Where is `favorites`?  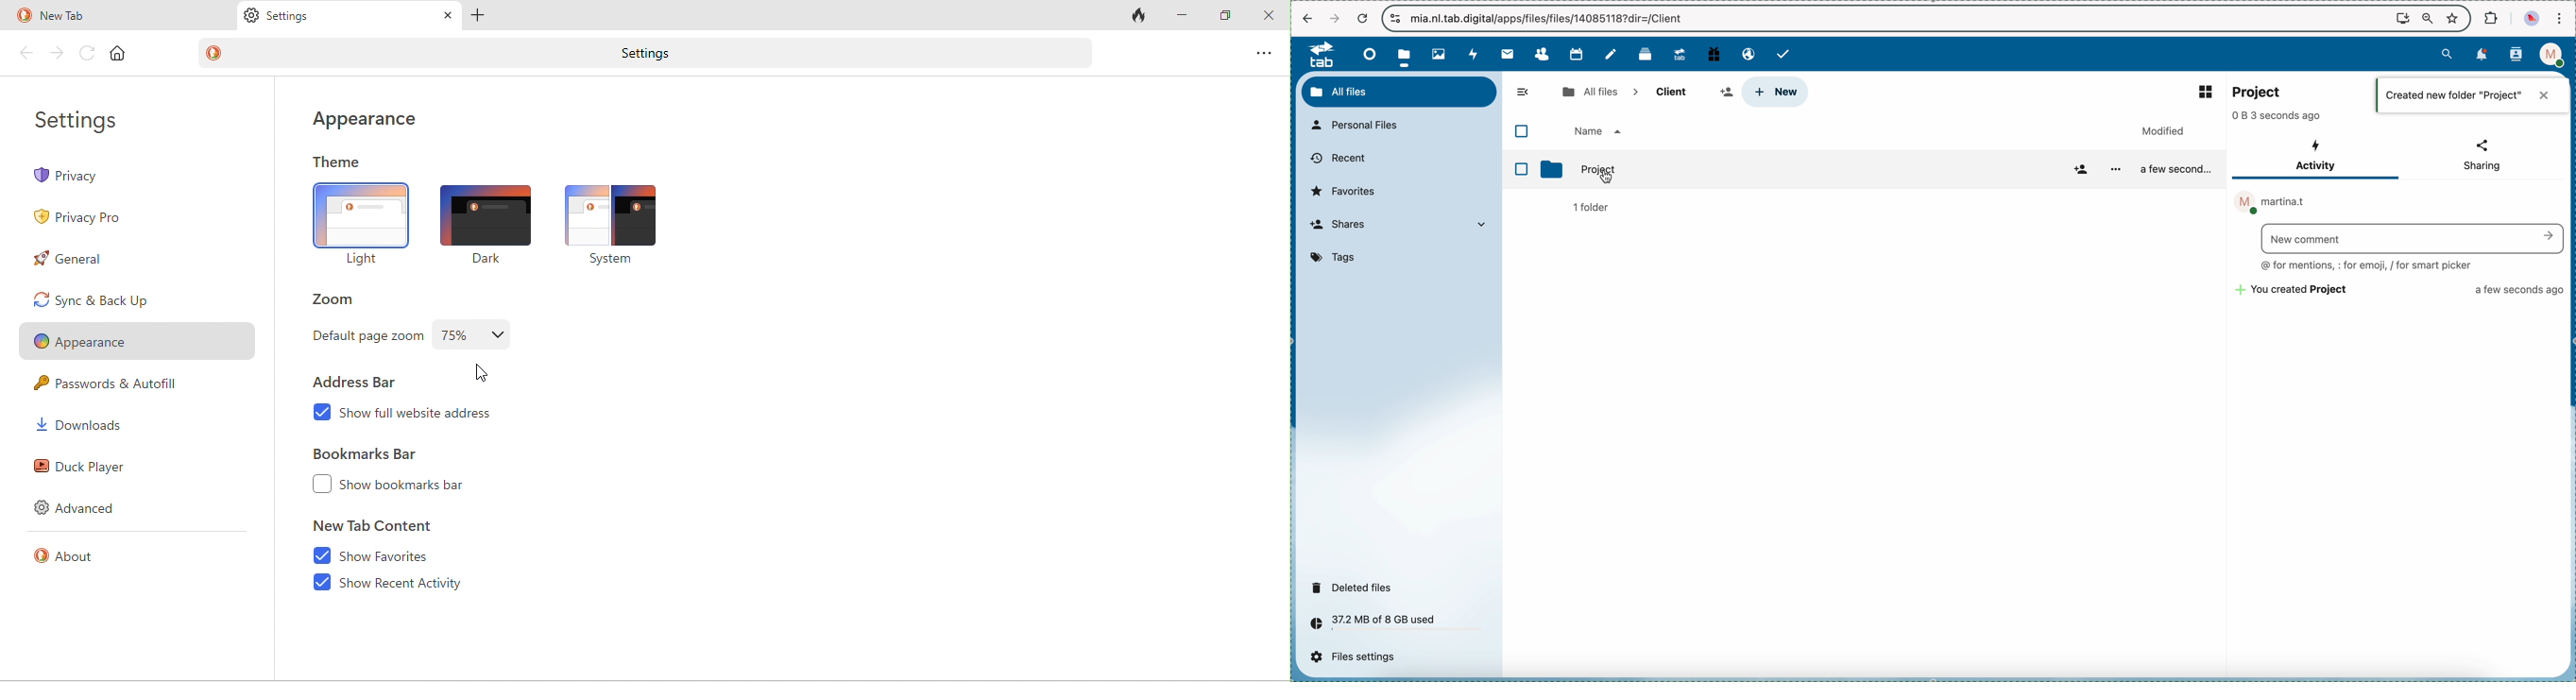
favorites is located at coordinates (2454, 18).